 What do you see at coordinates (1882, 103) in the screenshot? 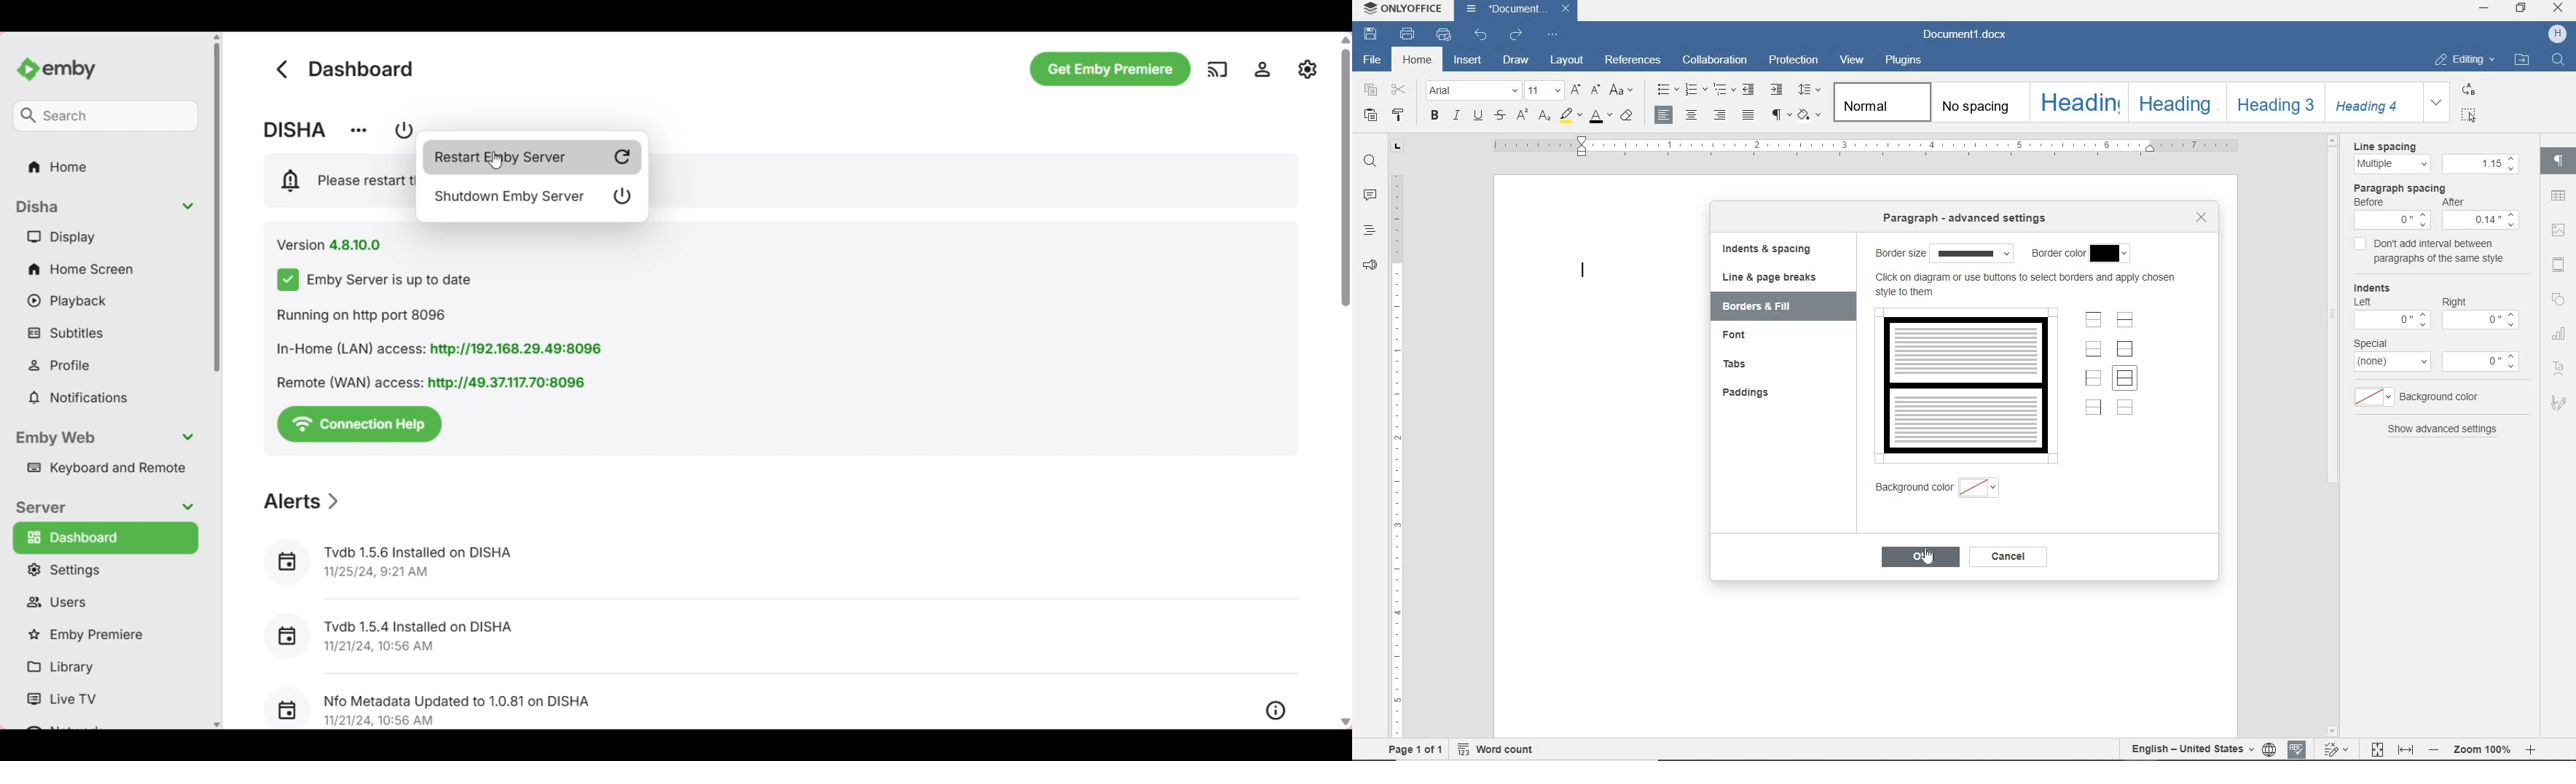
I see `normal` at bounding box center [1882, 103].